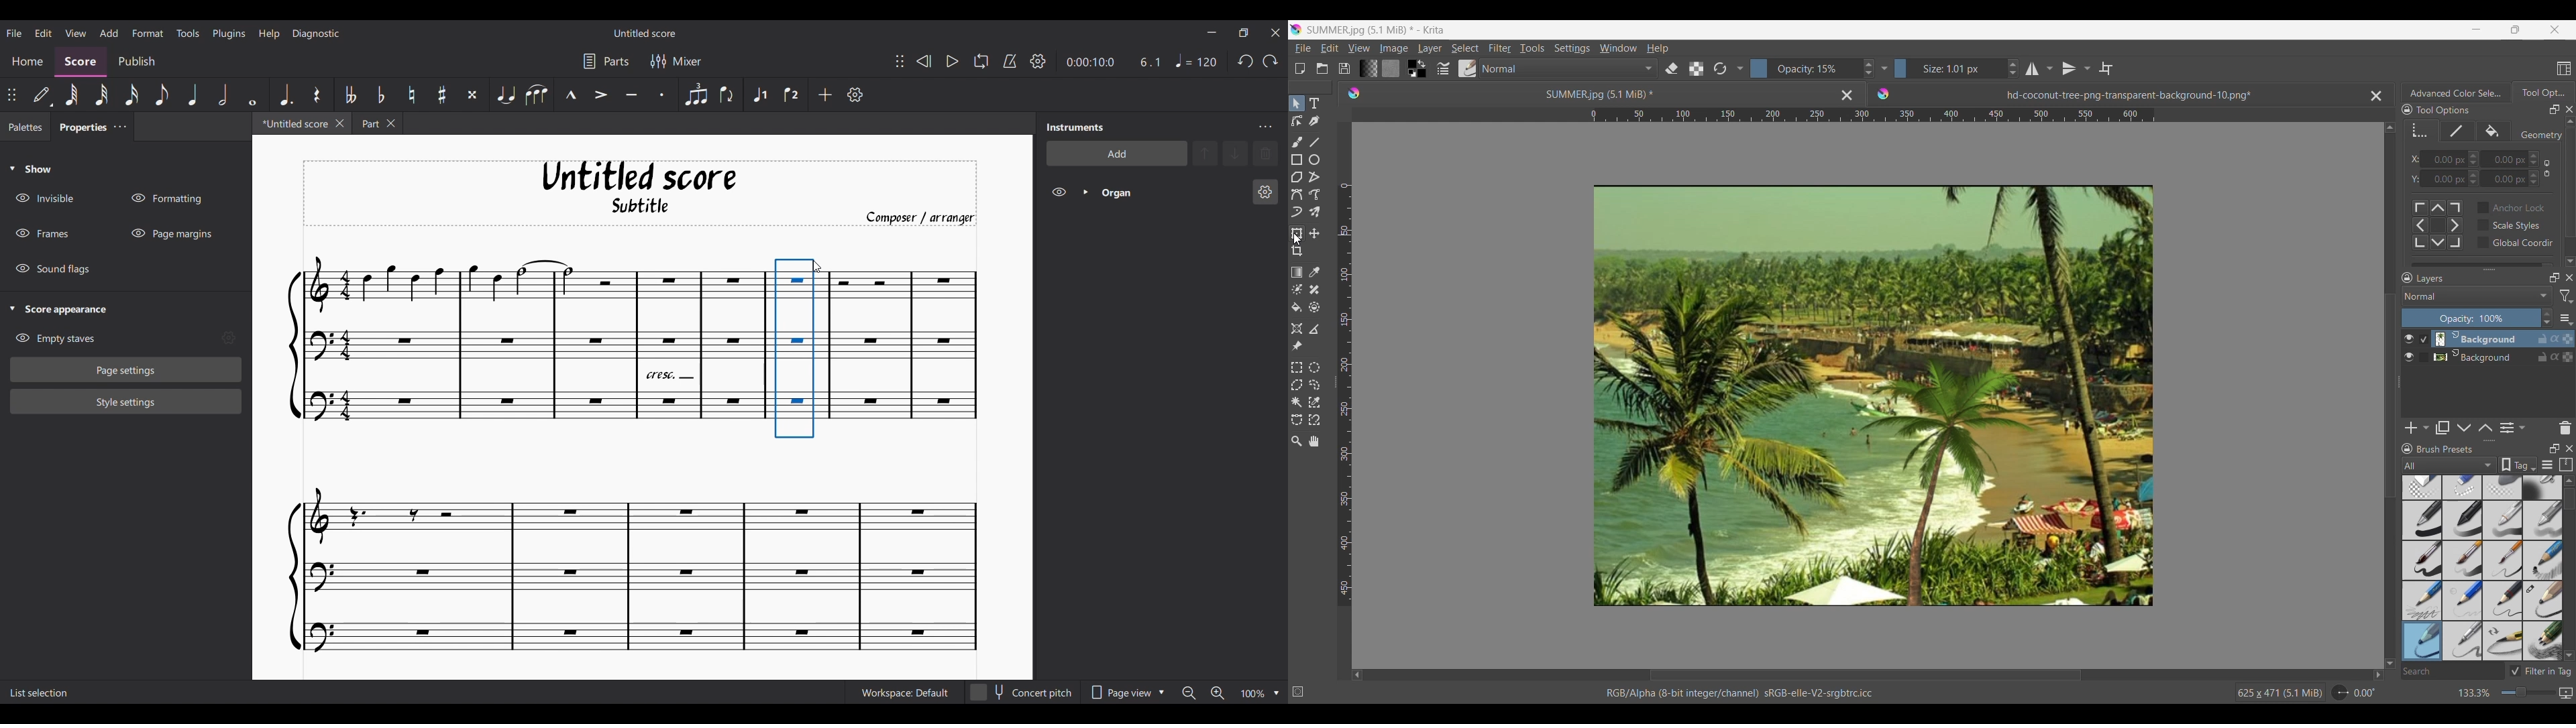 Image resolution: width=2576 pixels, height=728 pixels. Describe the element at coordinates (2555, 448) in the screenshot. I see `Float Brush Presets panel` at that location.